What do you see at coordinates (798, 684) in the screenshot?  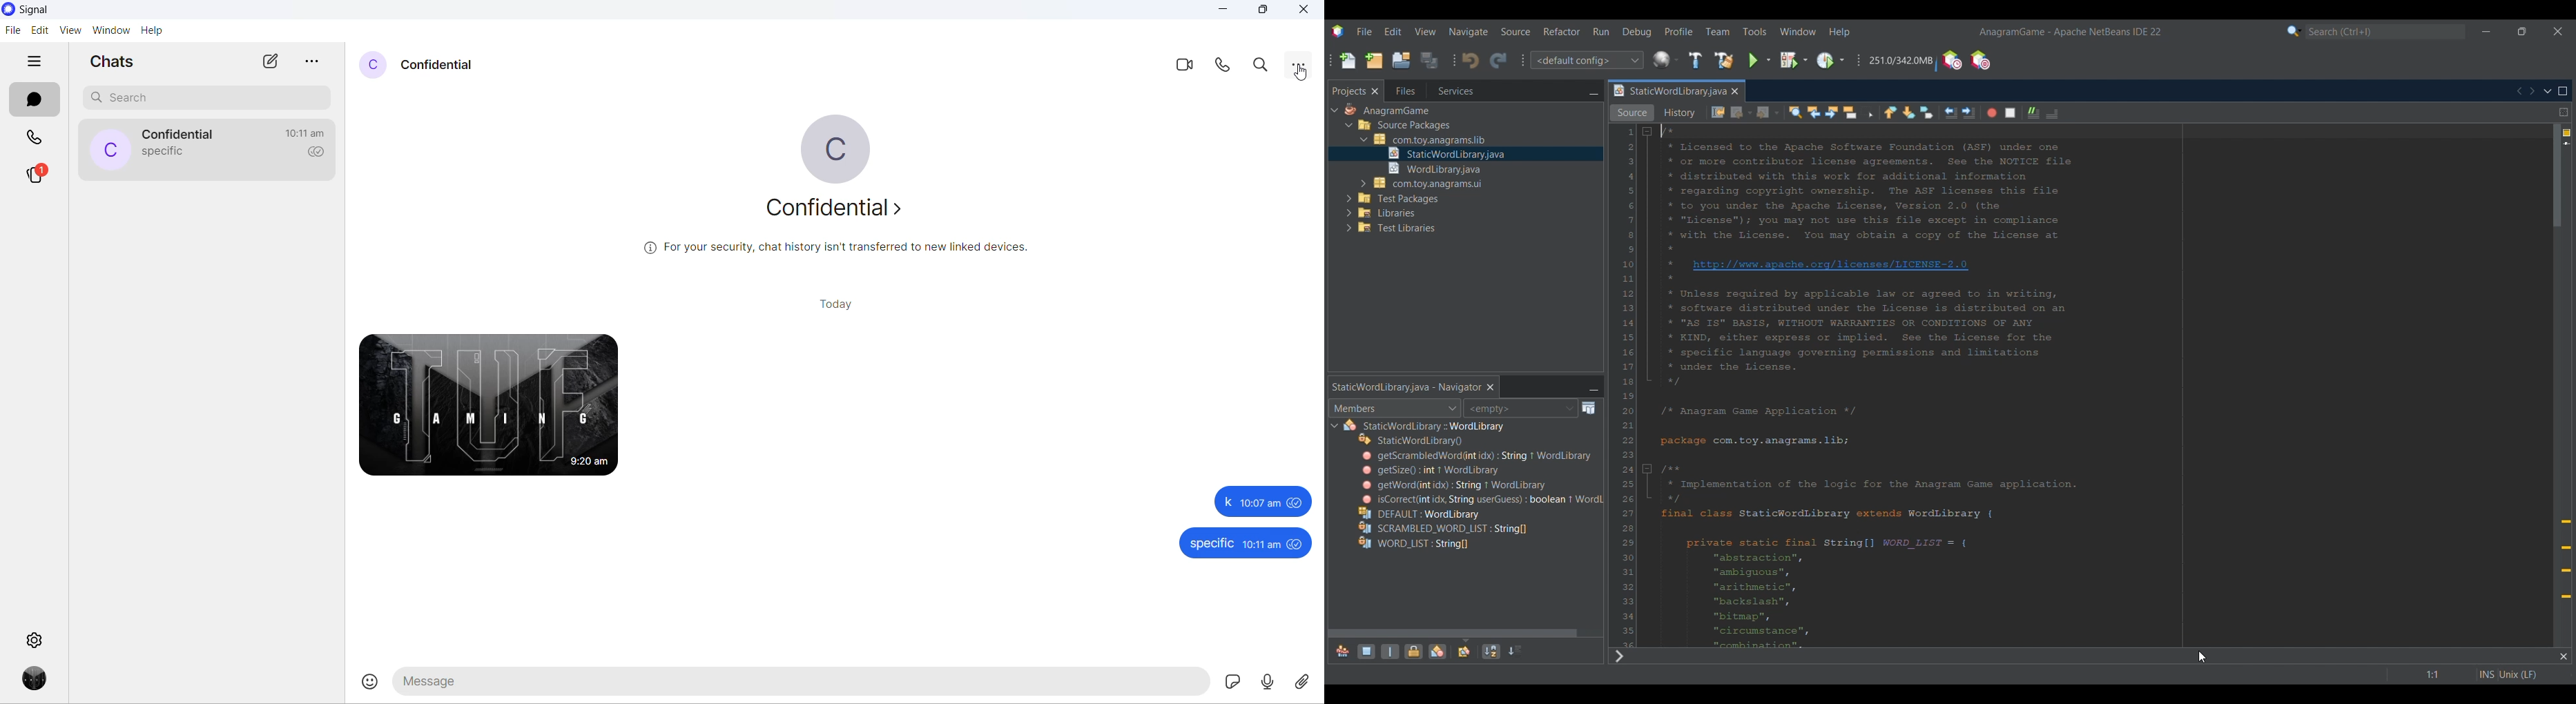 I see `message text area` at bounding box center [798, 684].